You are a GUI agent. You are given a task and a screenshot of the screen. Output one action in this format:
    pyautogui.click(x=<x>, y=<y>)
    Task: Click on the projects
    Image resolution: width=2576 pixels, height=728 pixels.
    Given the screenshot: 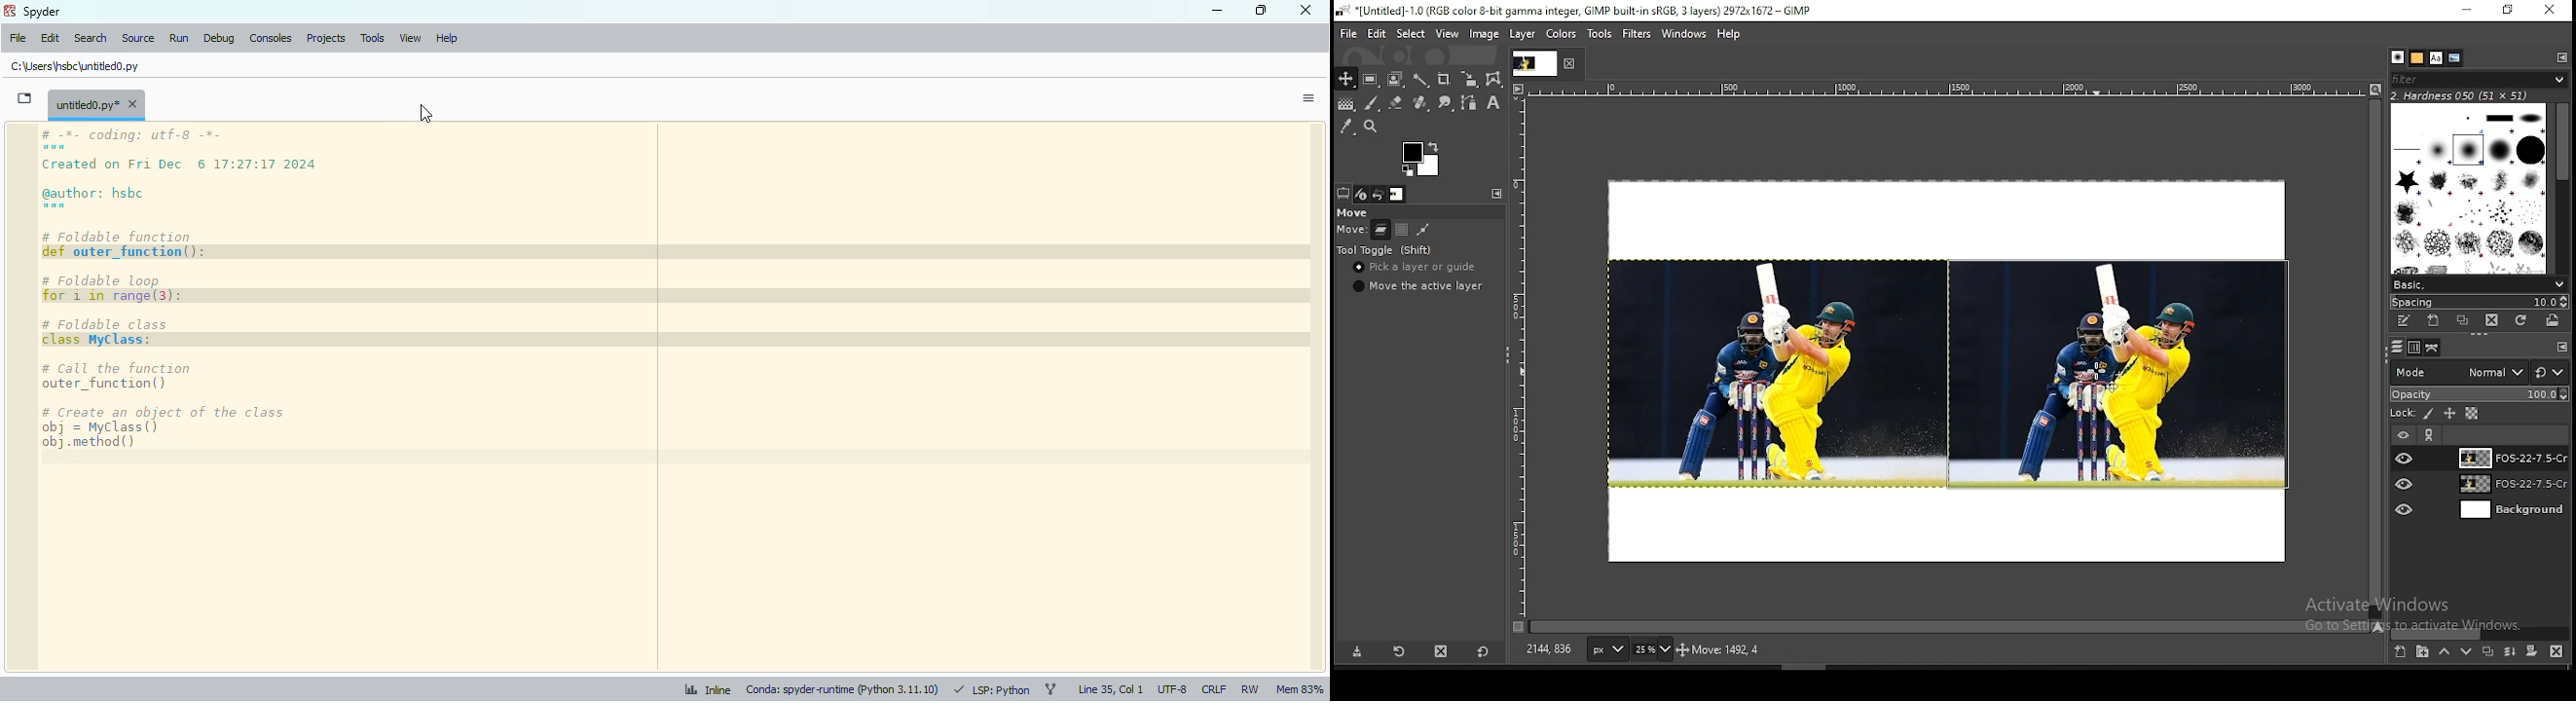 What is the action you would take?
    pyautogui.click(x=326, y=38)
    